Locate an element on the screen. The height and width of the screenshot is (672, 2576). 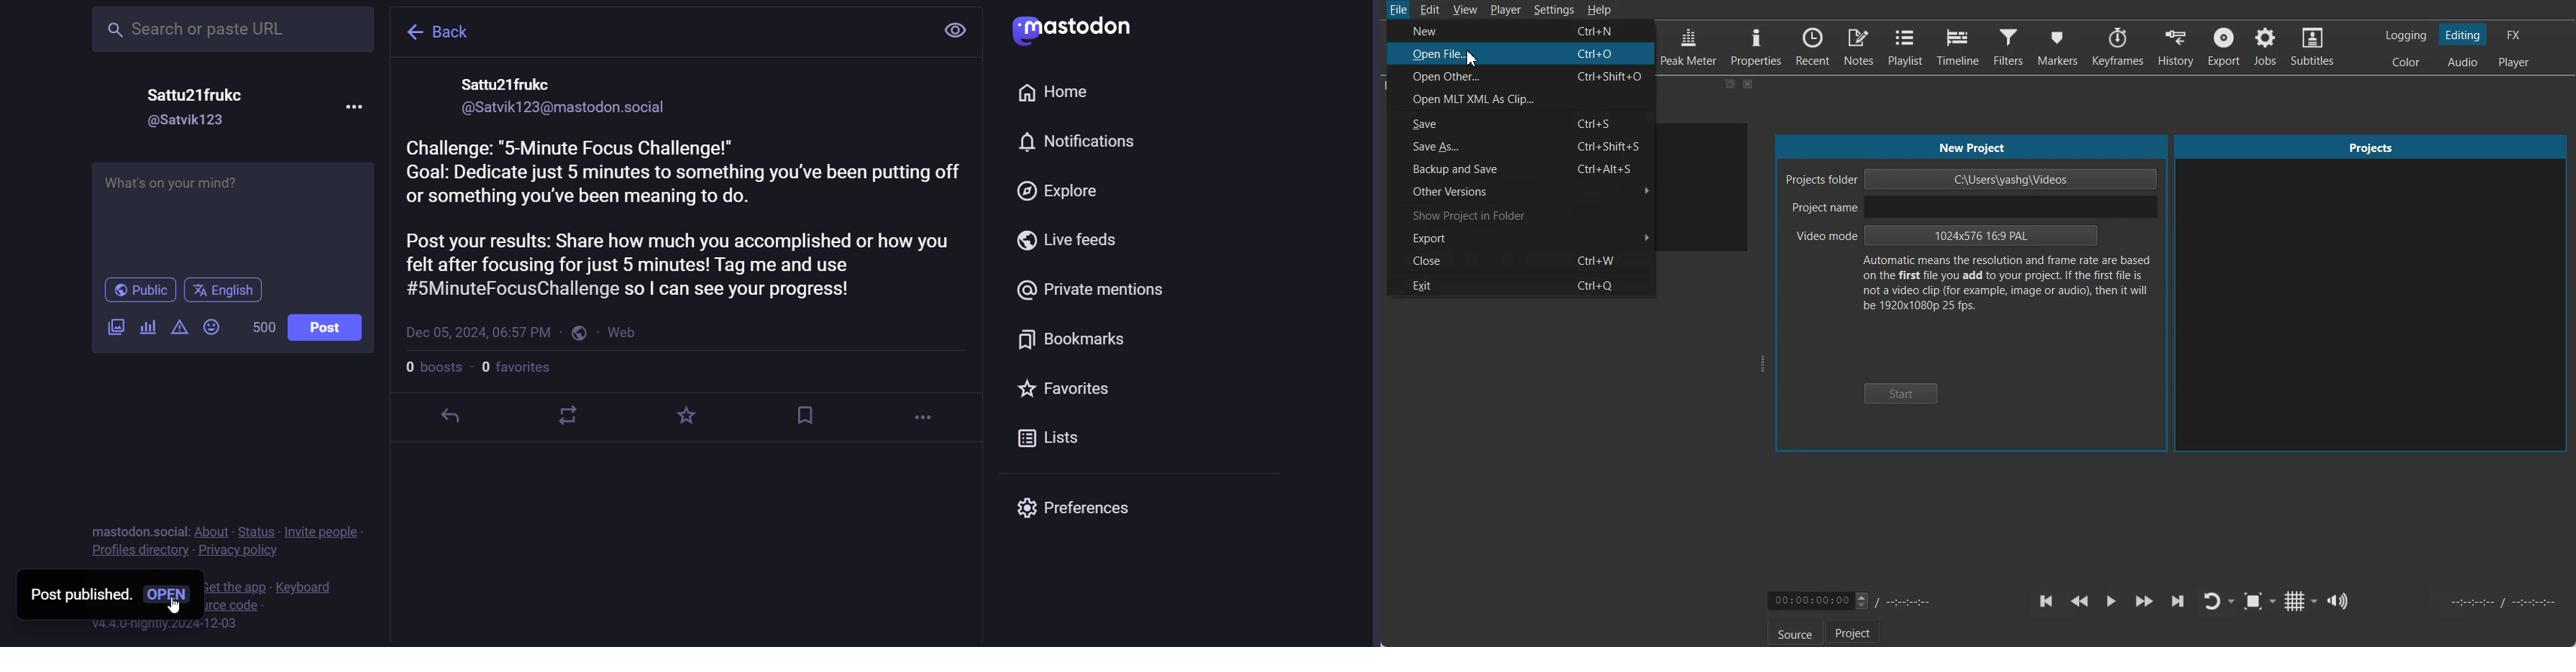
Edit is located at coordinates (1431, 9).